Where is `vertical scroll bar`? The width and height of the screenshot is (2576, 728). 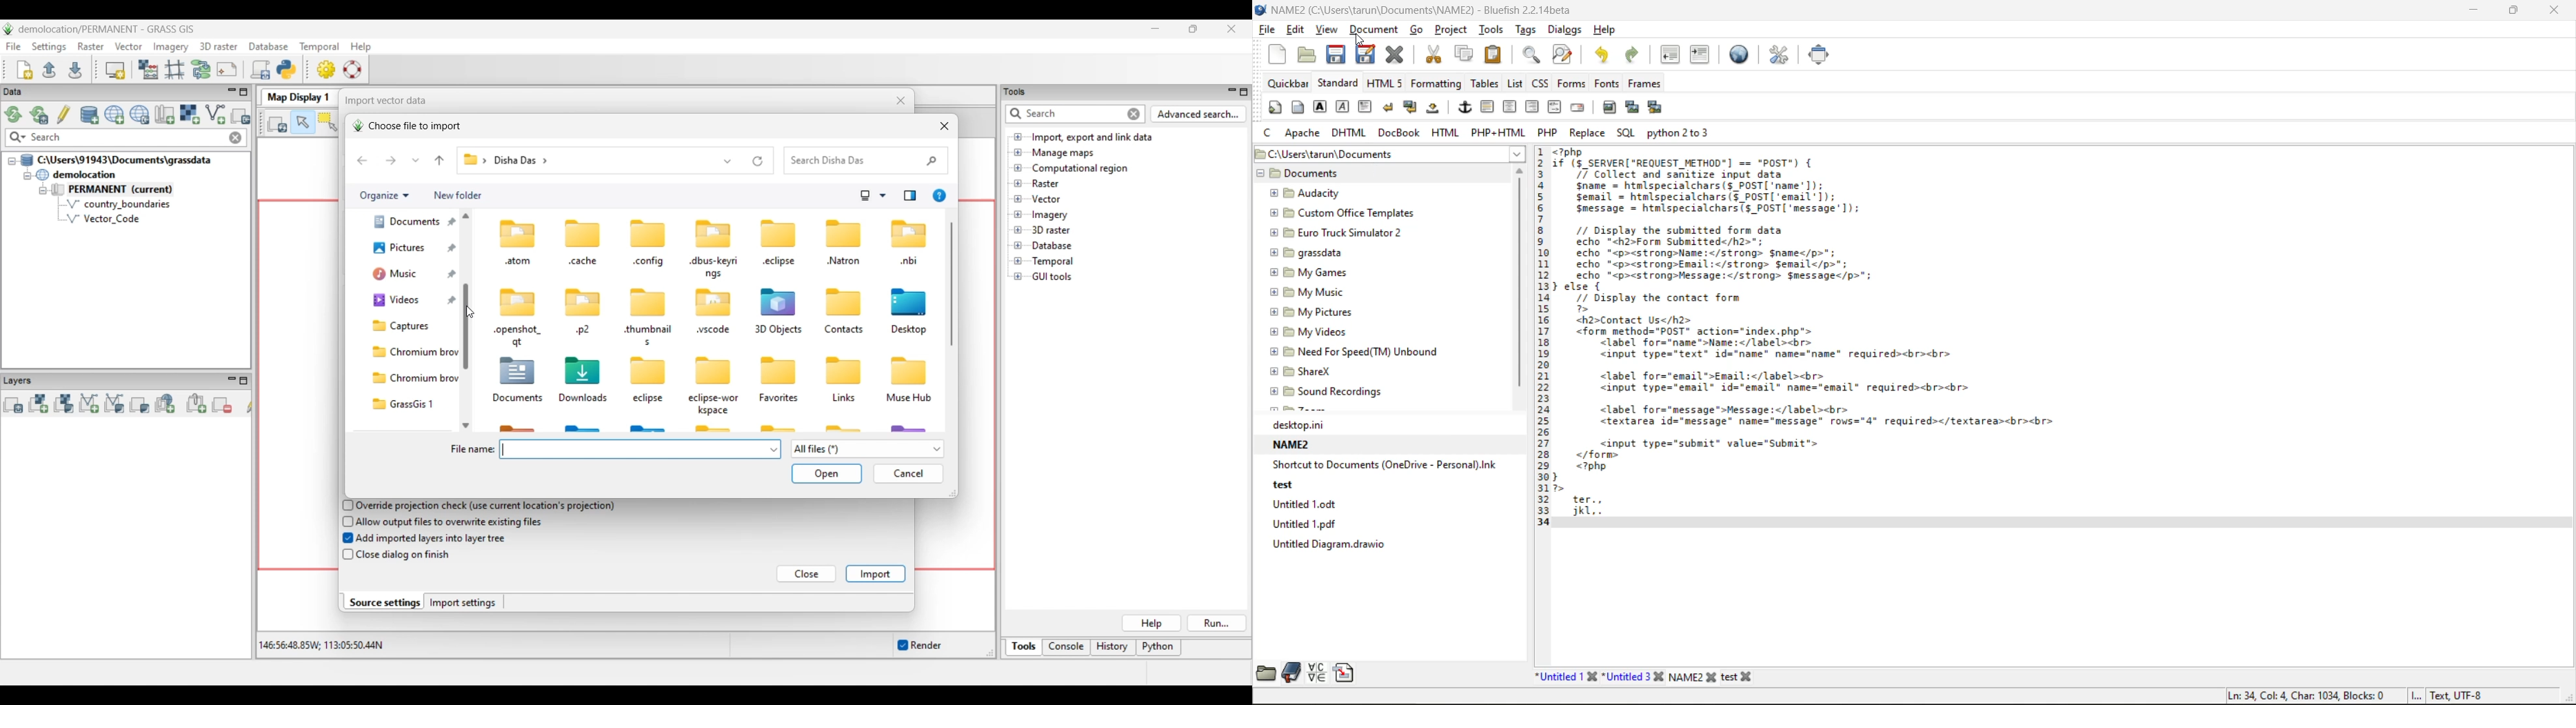 vertical scroll bar is located at coordinates (1519, 283).